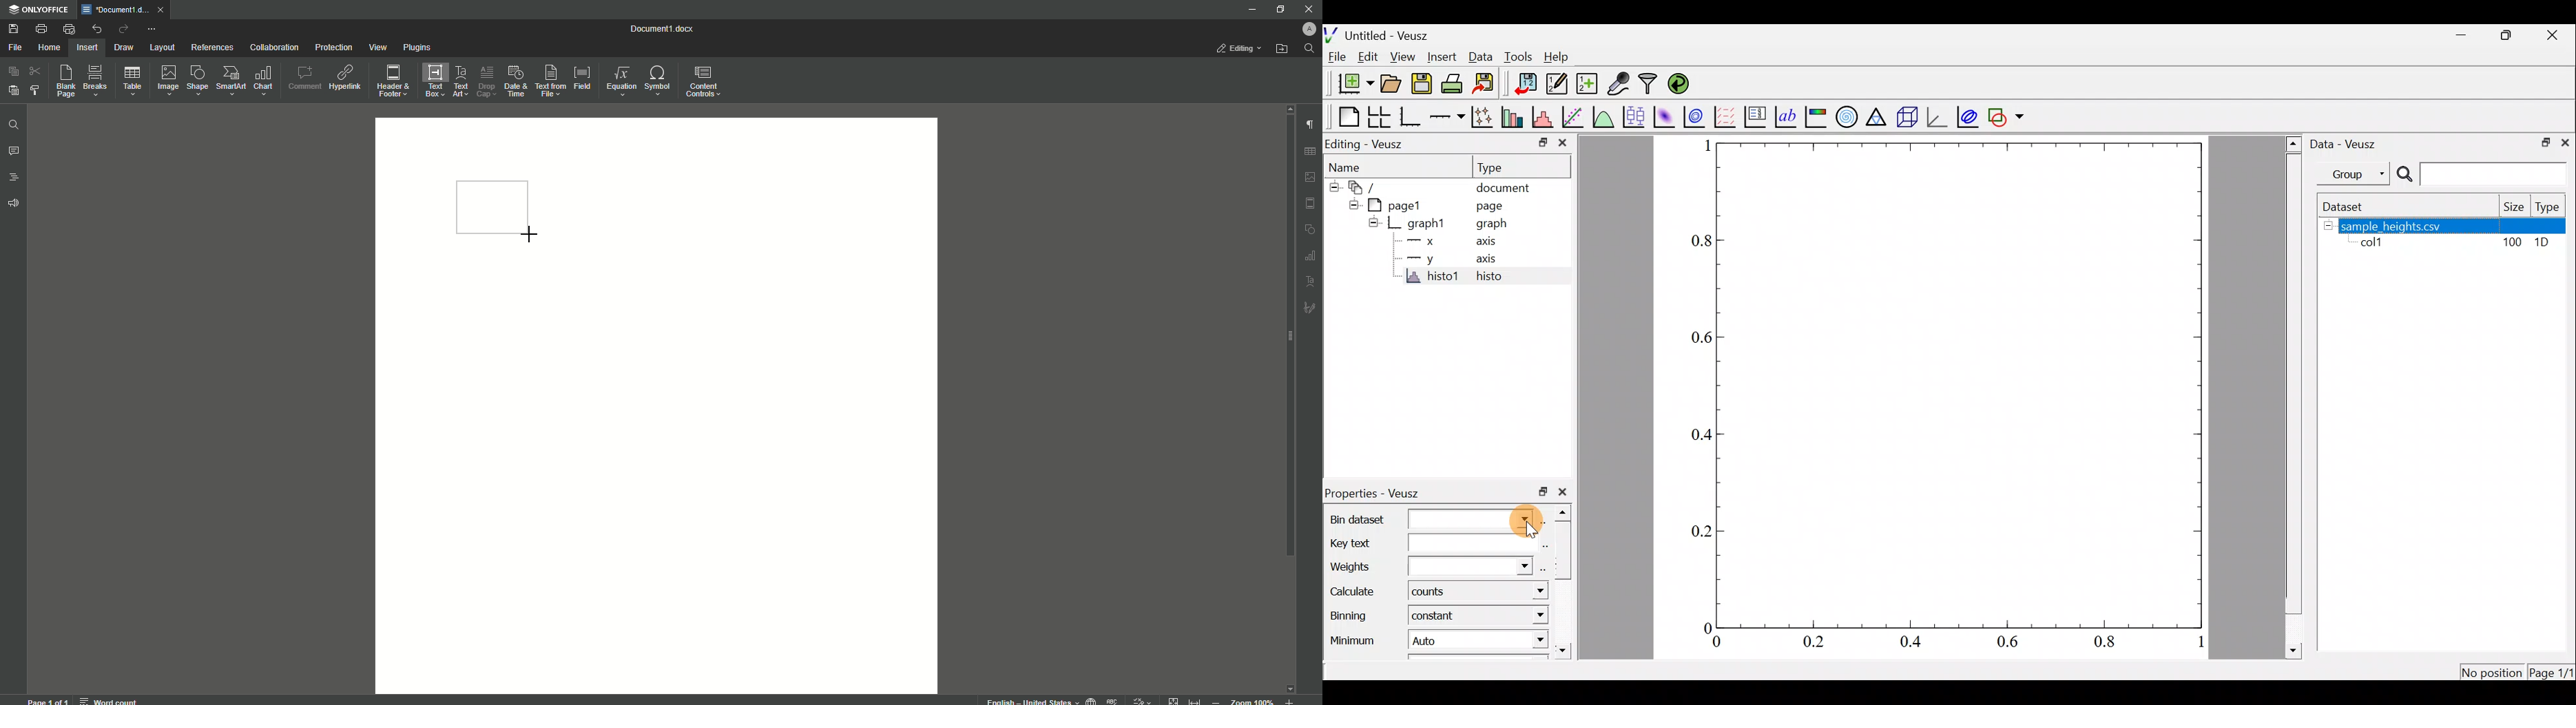 Image resolution: width=2576 pixels, height=728 pixels. What do you see at coordinates (2377, 243) in the screenshot?
I see `coll` at bounding box center [2377, 243].